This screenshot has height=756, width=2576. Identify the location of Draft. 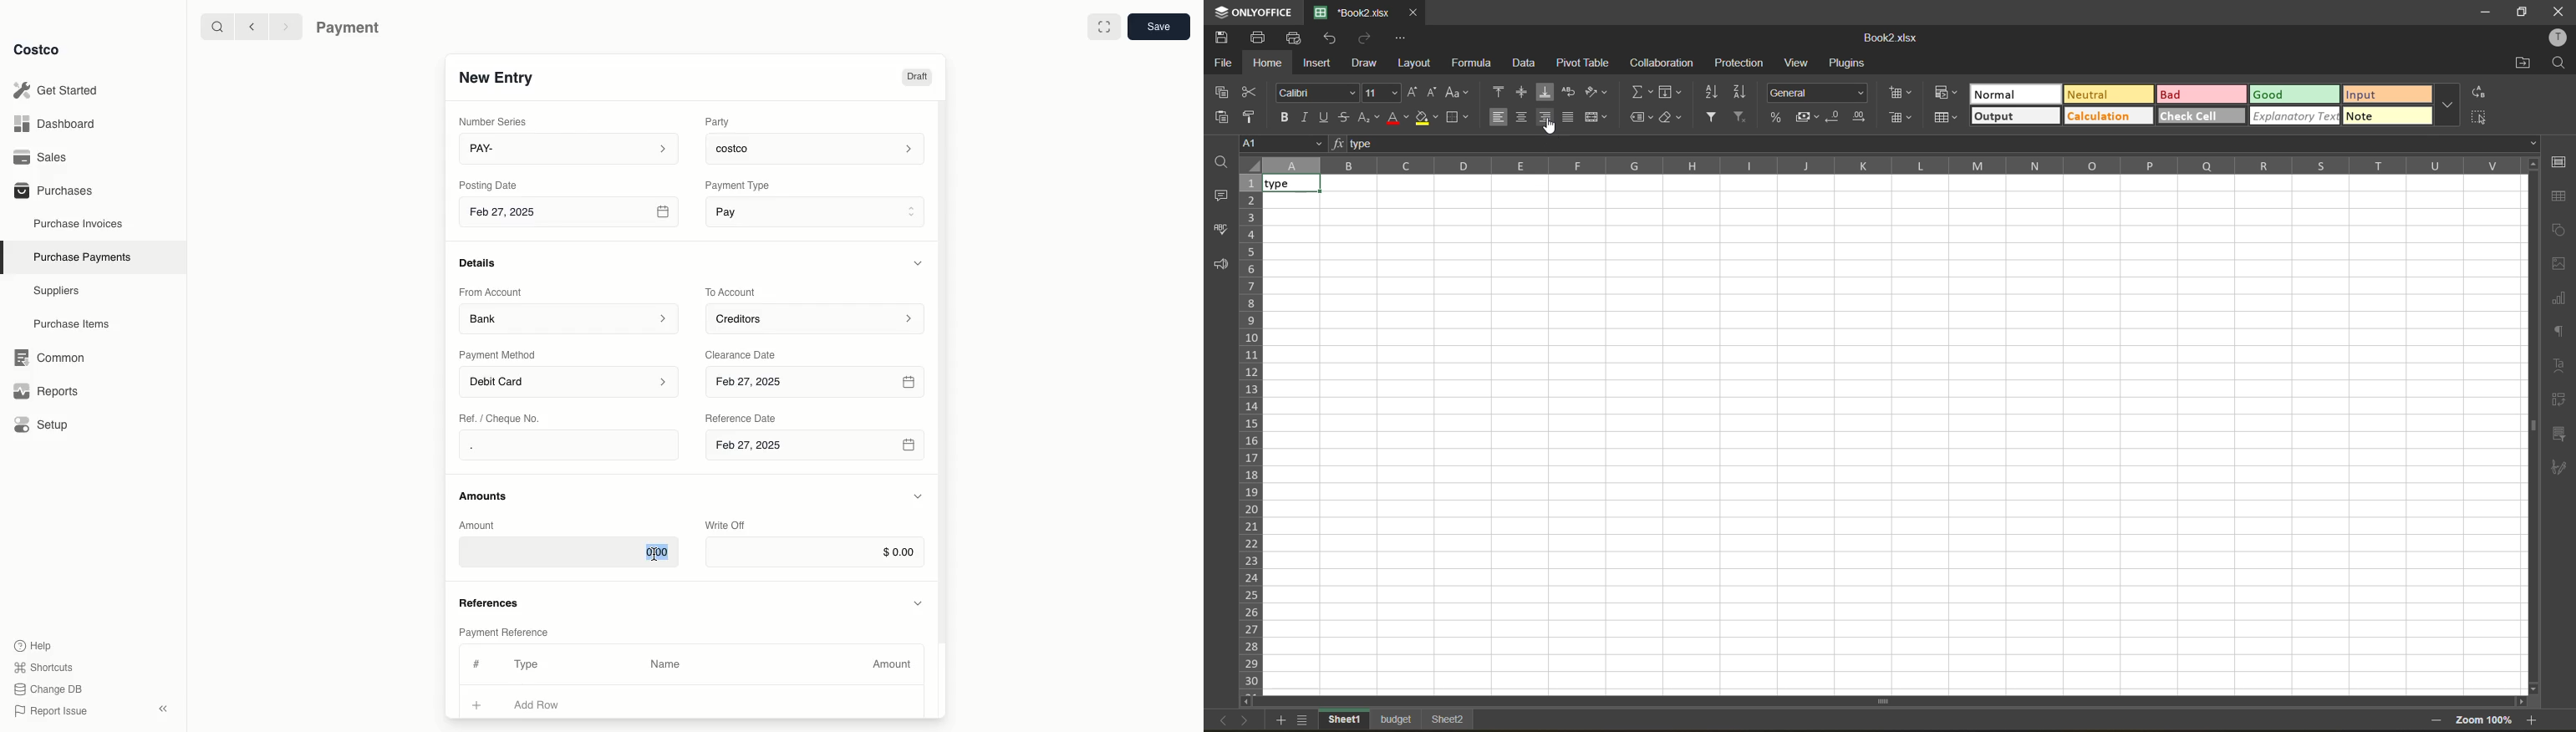
(916, 77).